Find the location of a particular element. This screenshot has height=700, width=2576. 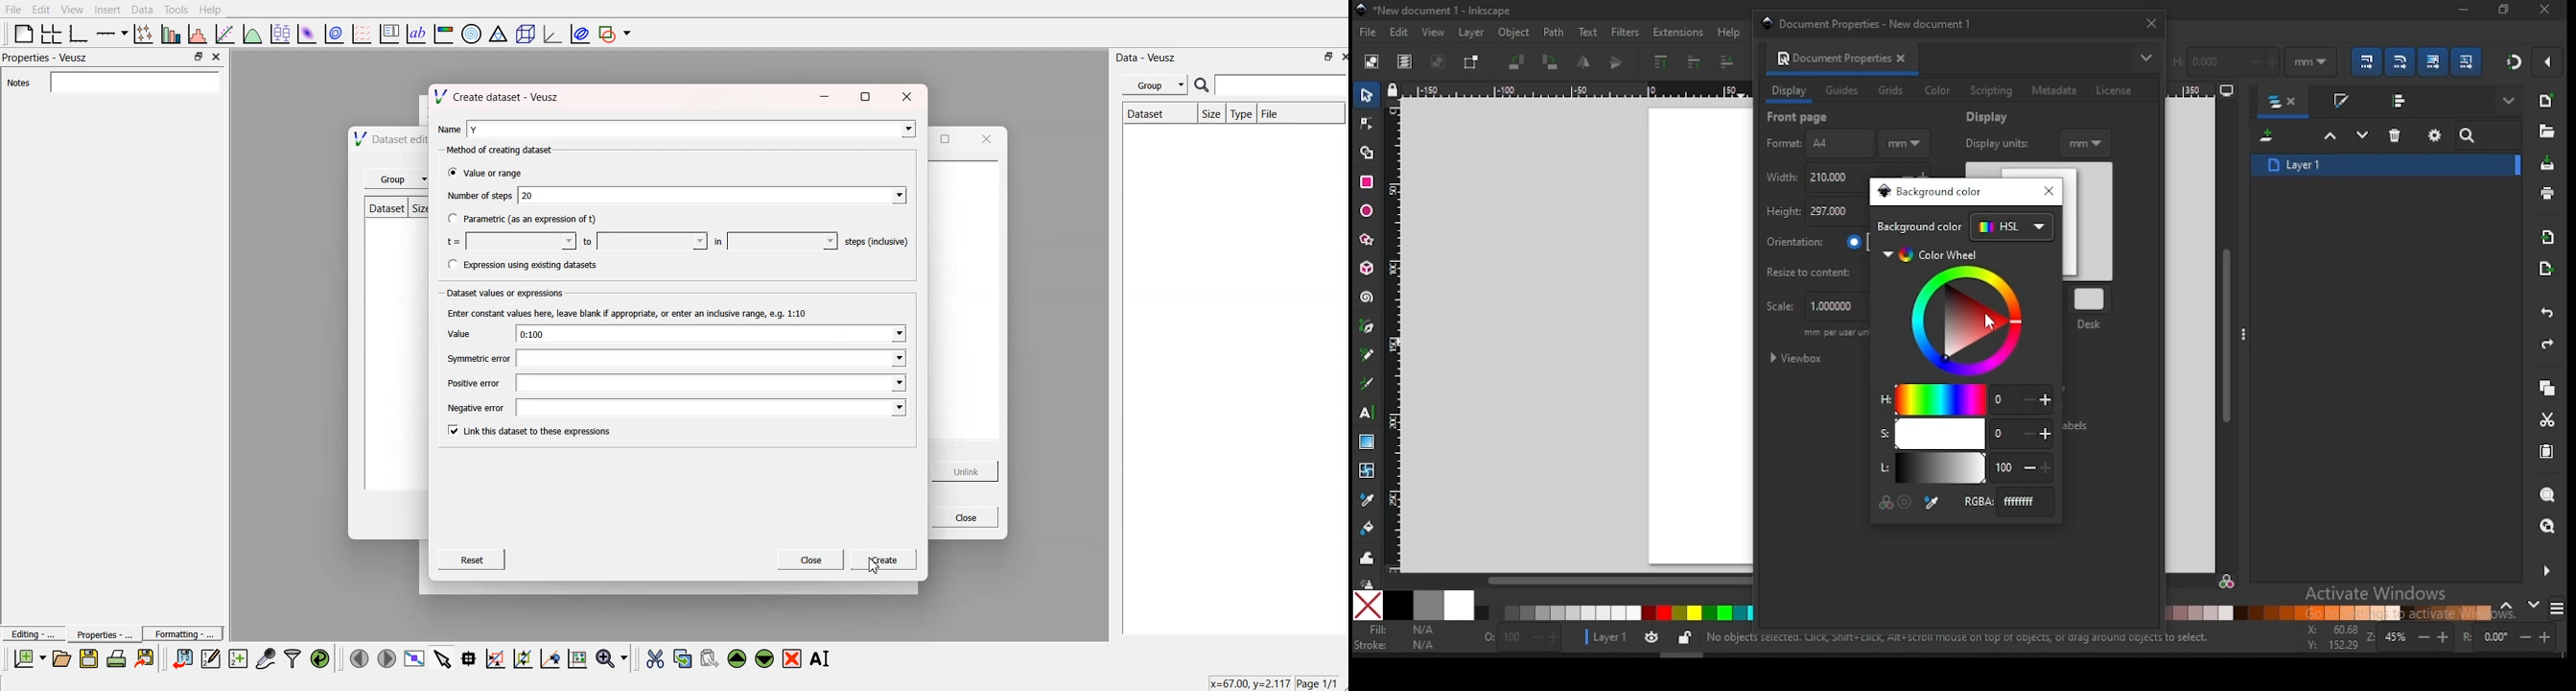

close window is located at coordinates (2502, 10).